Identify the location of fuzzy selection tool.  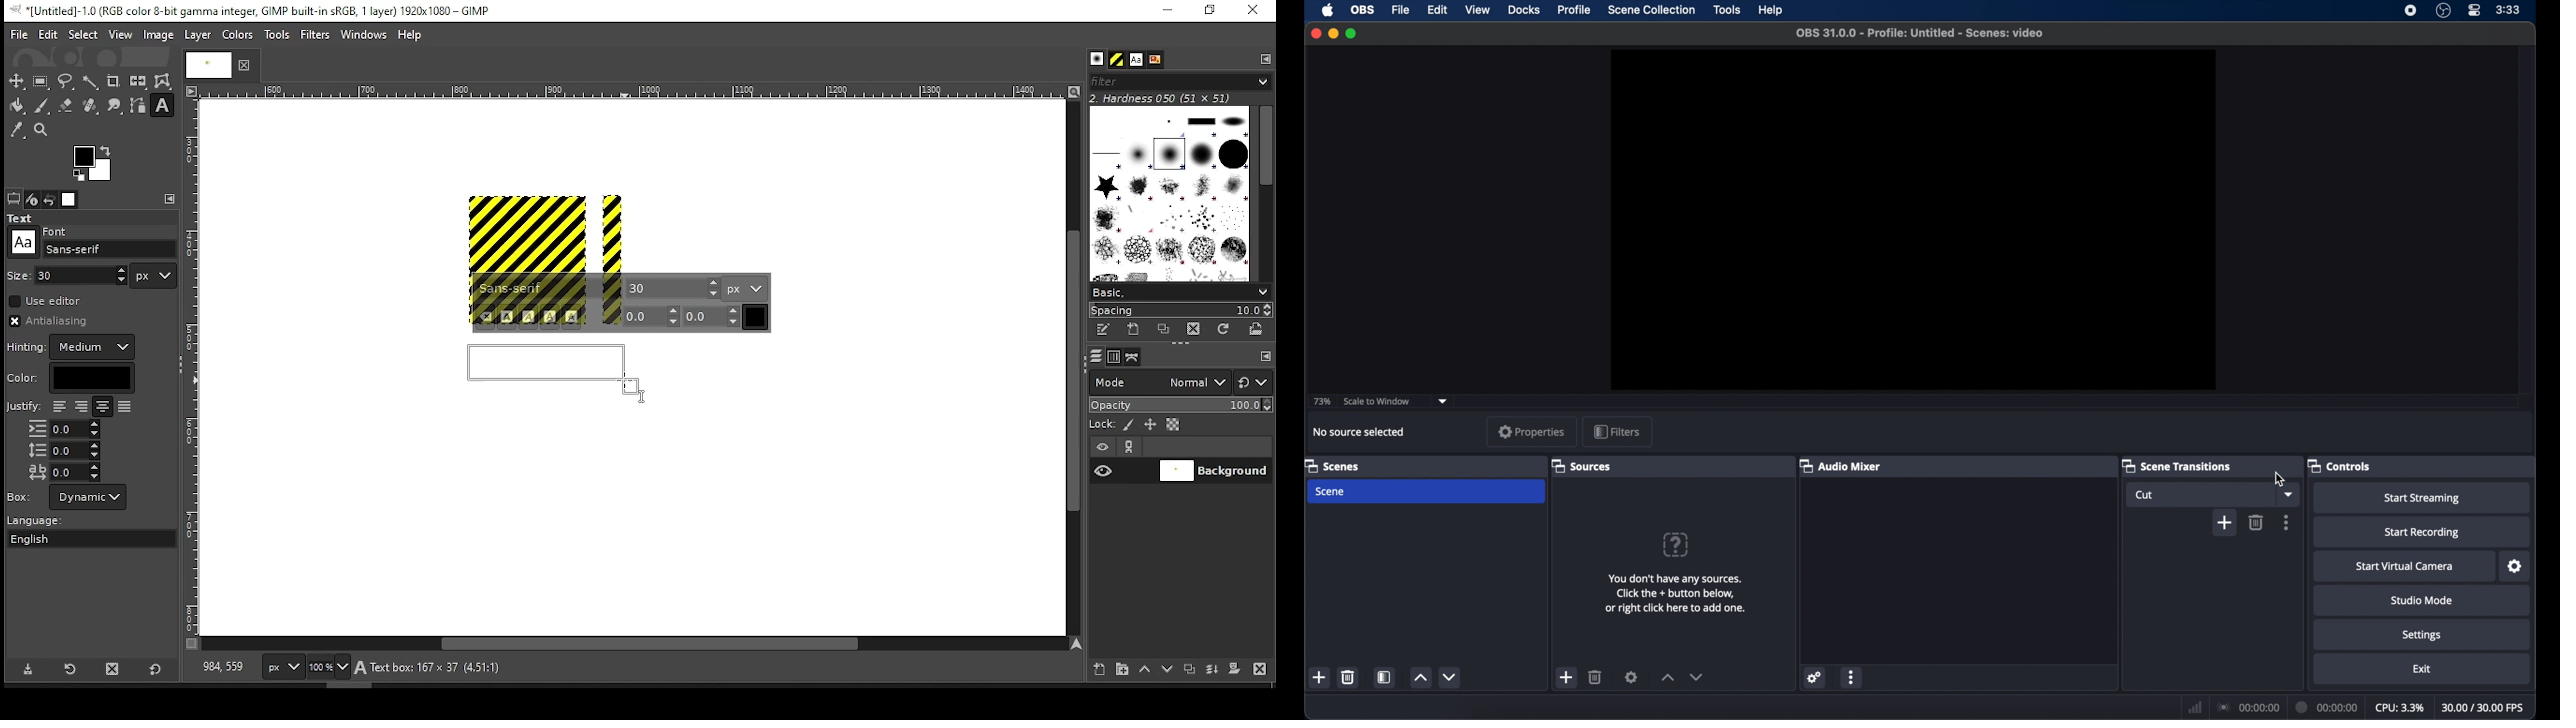
(91, 82).